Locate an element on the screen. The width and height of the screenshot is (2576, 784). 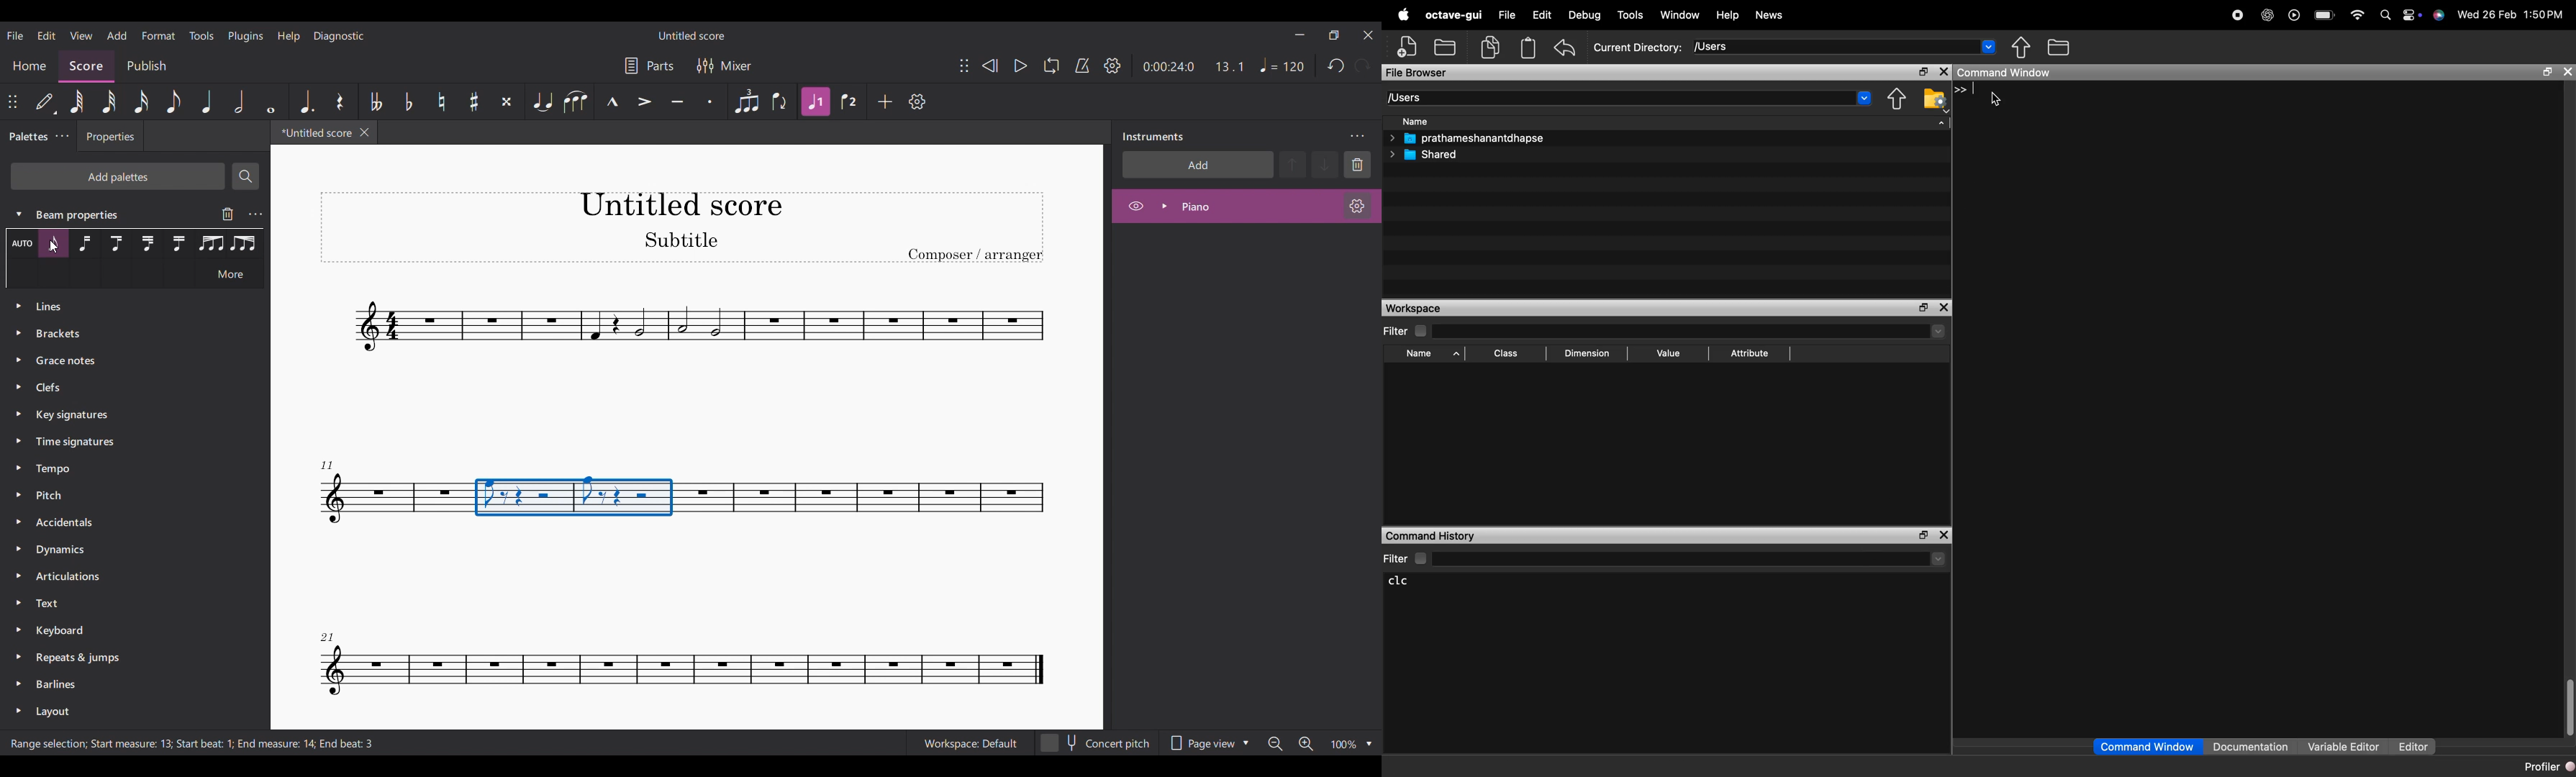
Piano is located at coordinates (1234, 206).